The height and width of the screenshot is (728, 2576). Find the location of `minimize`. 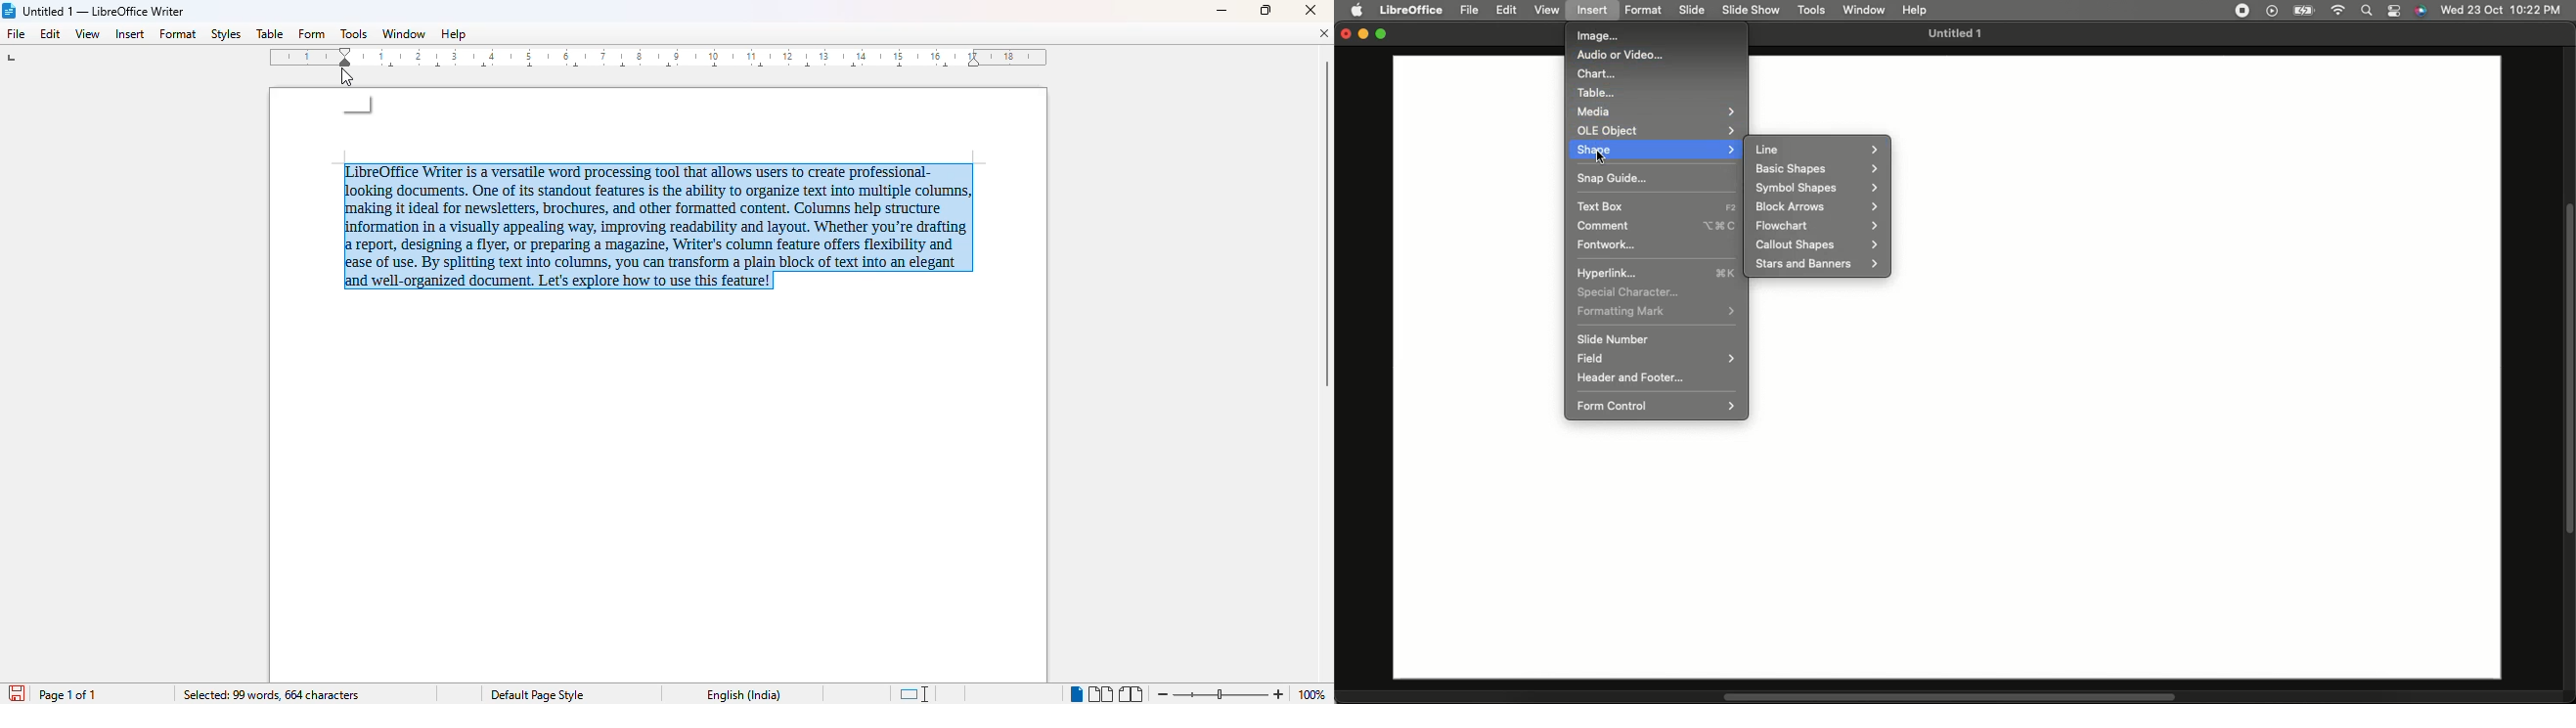

minimize is located at coordinates (1221, 12).